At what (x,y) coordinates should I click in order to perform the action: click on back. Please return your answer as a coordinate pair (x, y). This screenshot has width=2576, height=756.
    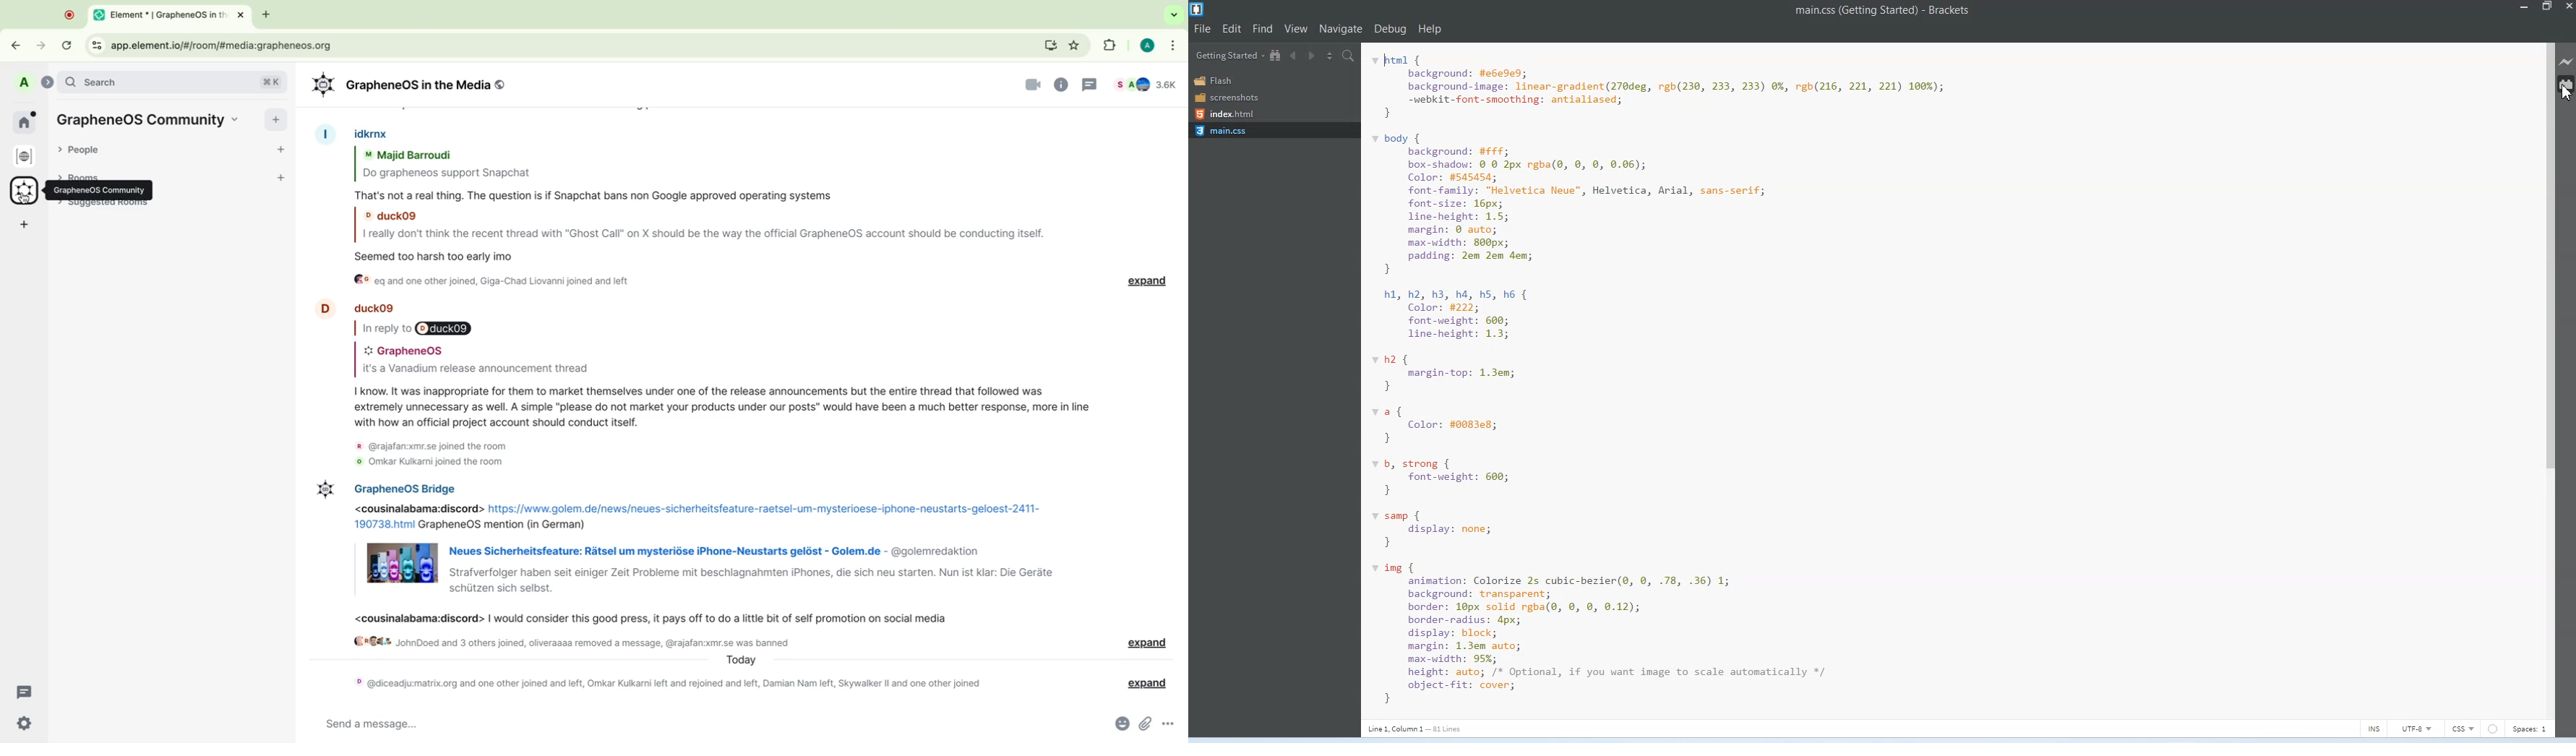
    Looking at the image, I should click on (18, 43).